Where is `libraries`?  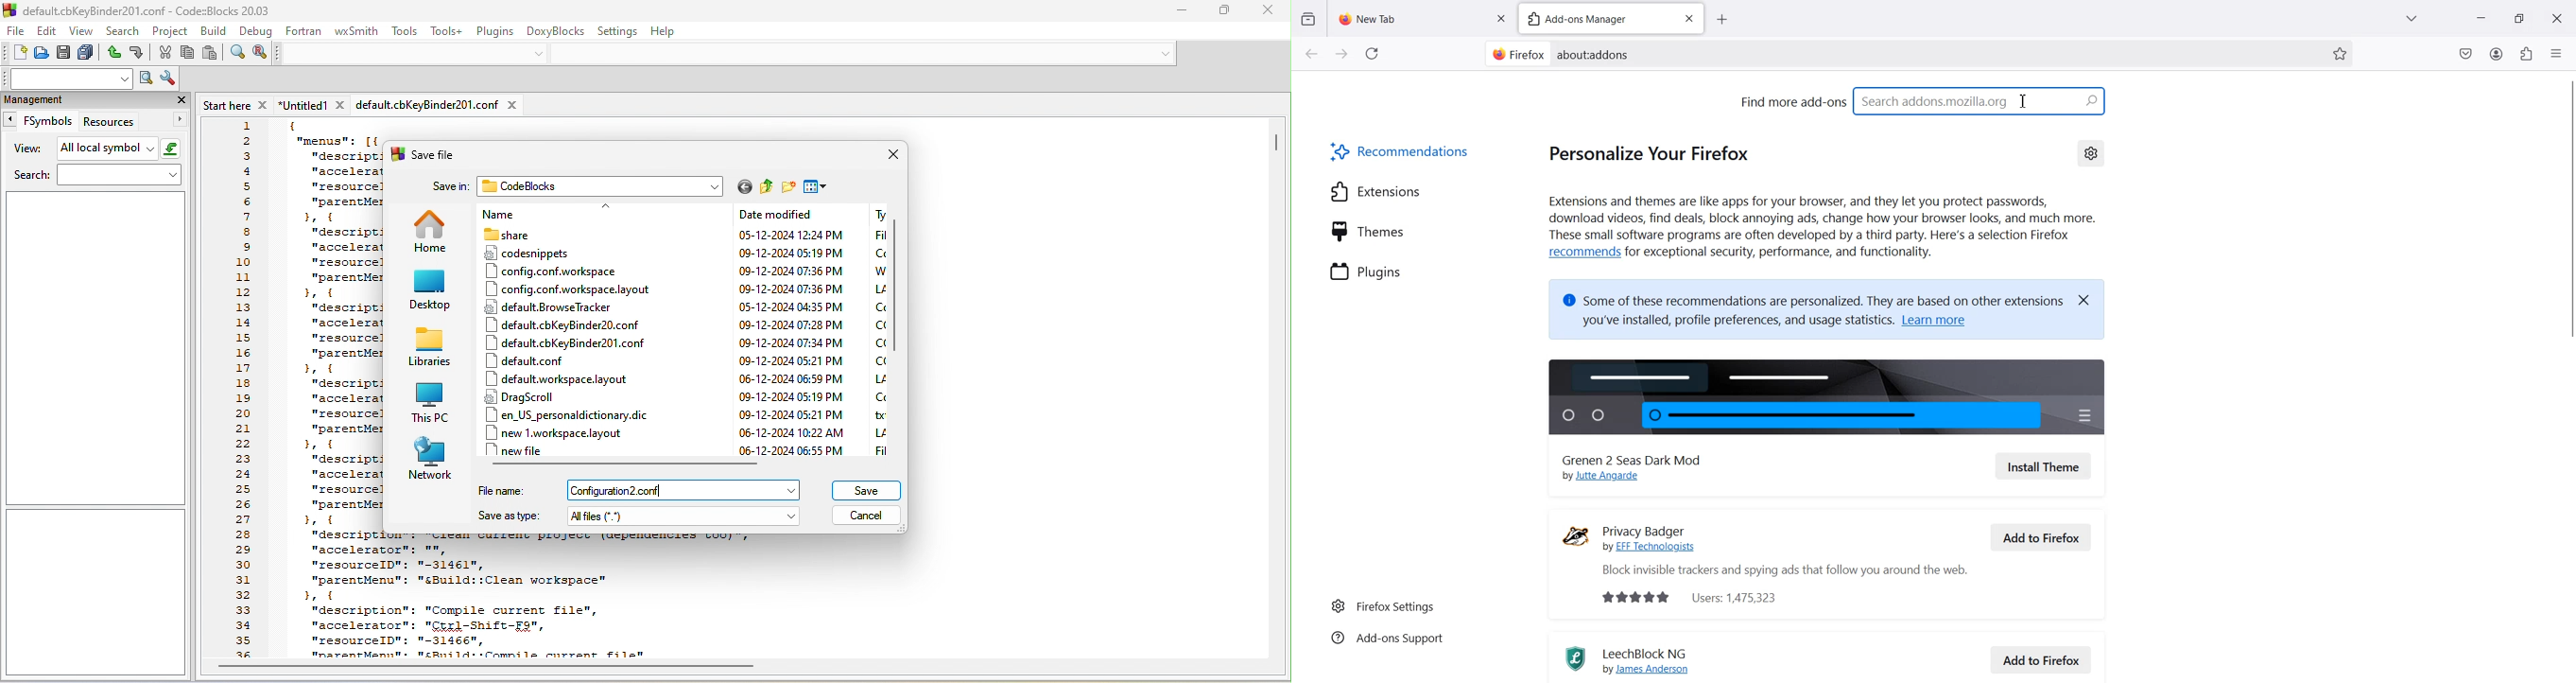
libraries is located at coordinates (433, 347).